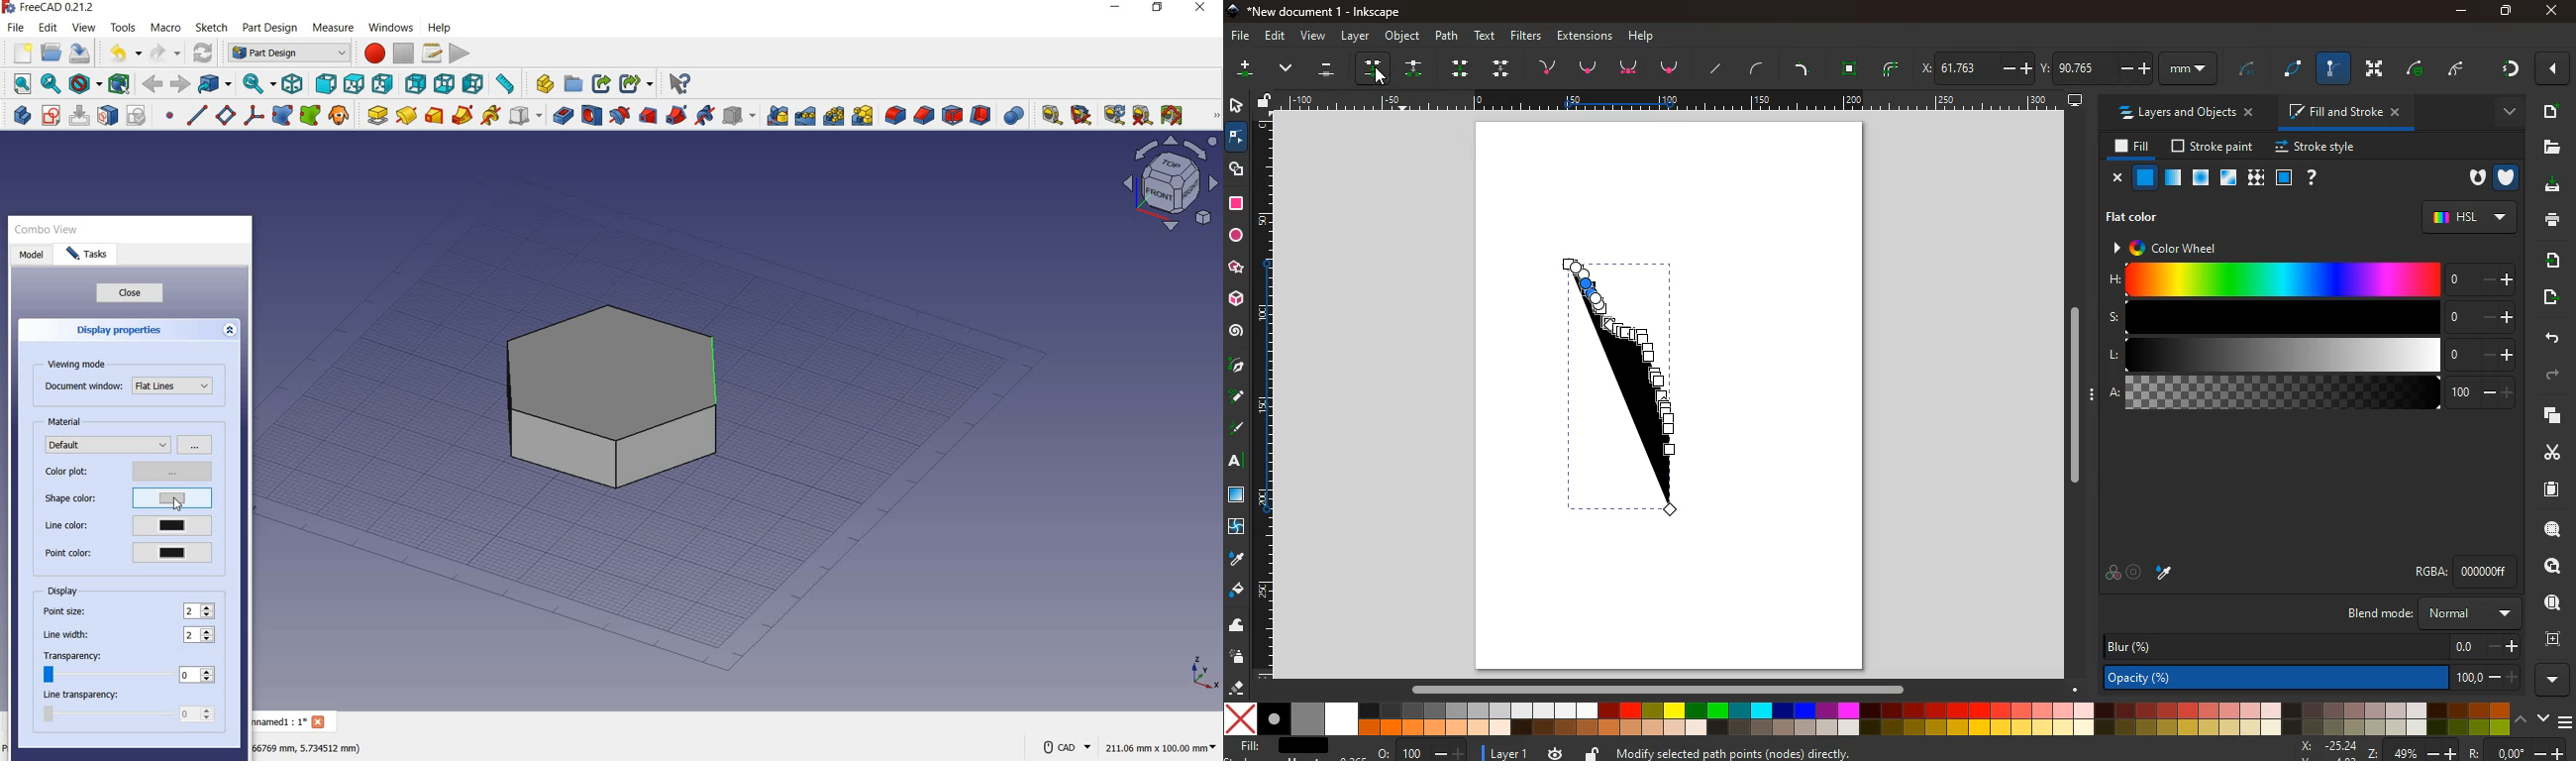 This screenshot has width=2576, height=784. Describe the element at coordinates (650, 117) in the screenshot. I see `subtractive loft` at that location.